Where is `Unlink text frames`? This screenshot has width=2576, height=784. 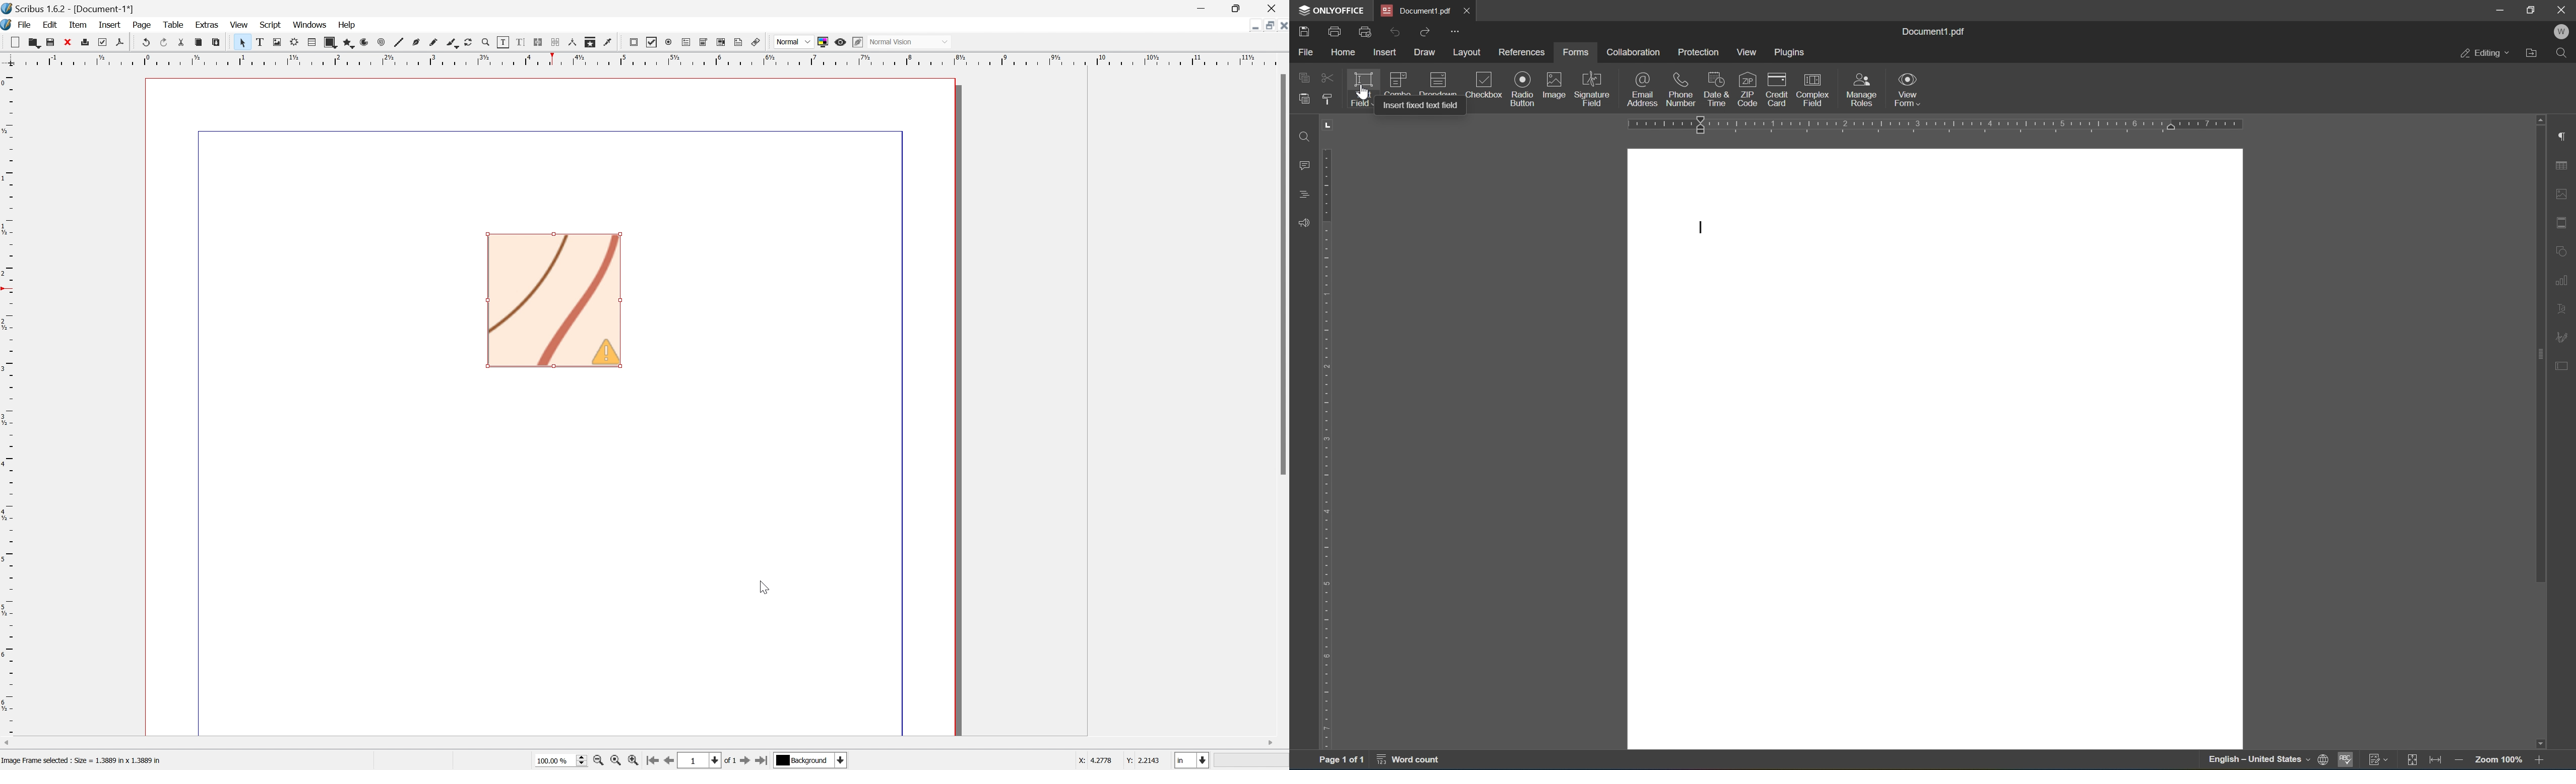
Unlink text frames is located at coordinates (557, 42).